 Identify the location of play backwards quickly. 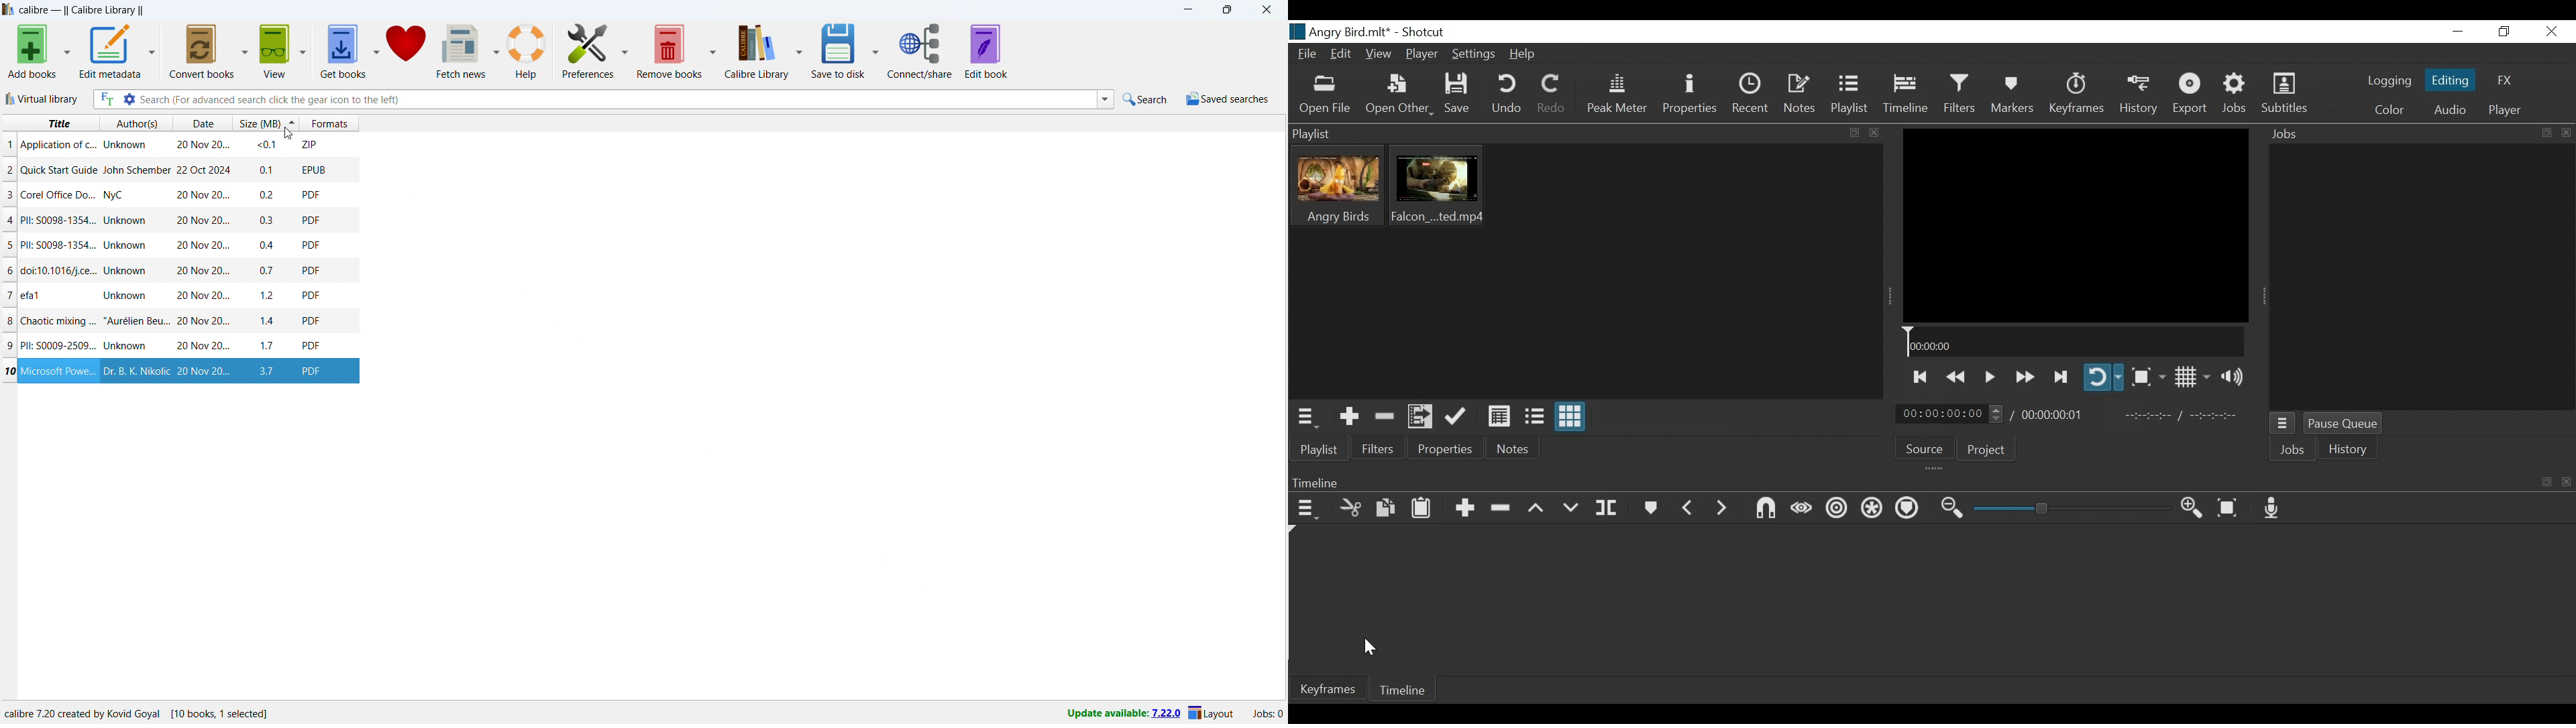
(1957, 376).